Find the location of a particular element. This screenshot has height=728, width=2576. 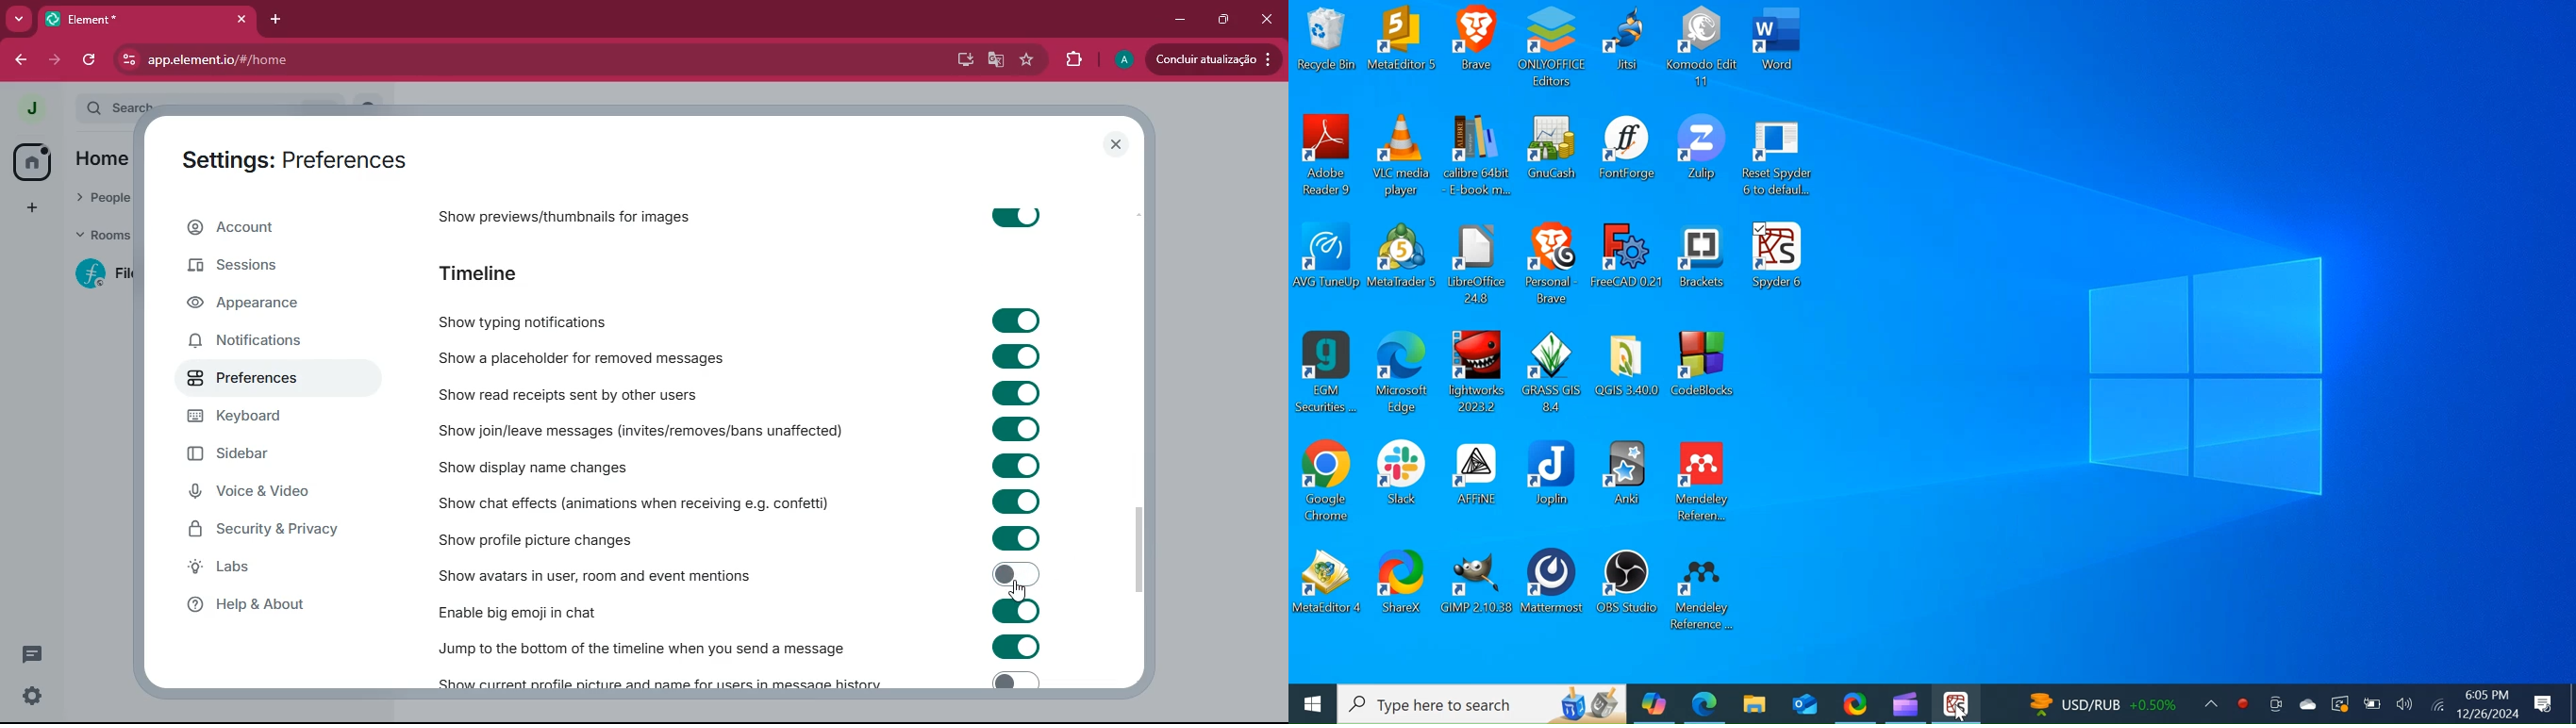

Brave Desktop Icon is located at coordinates (1477, 48).